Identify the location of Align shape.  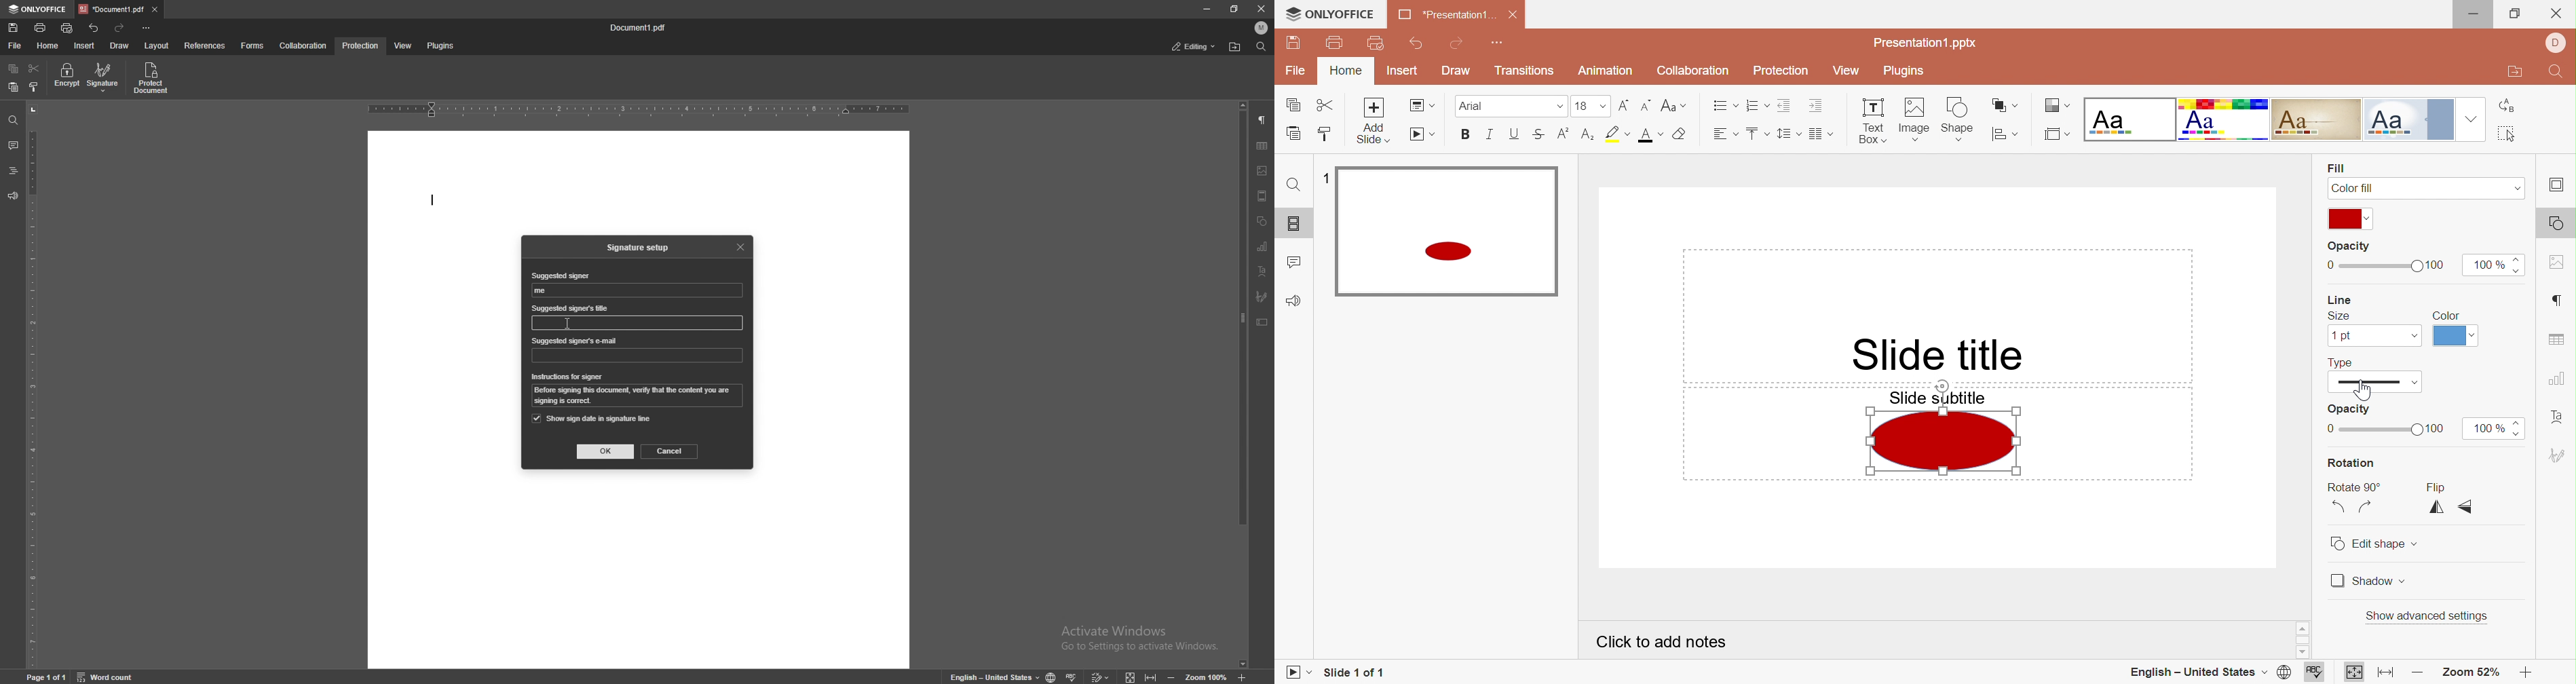
(2004, 134).